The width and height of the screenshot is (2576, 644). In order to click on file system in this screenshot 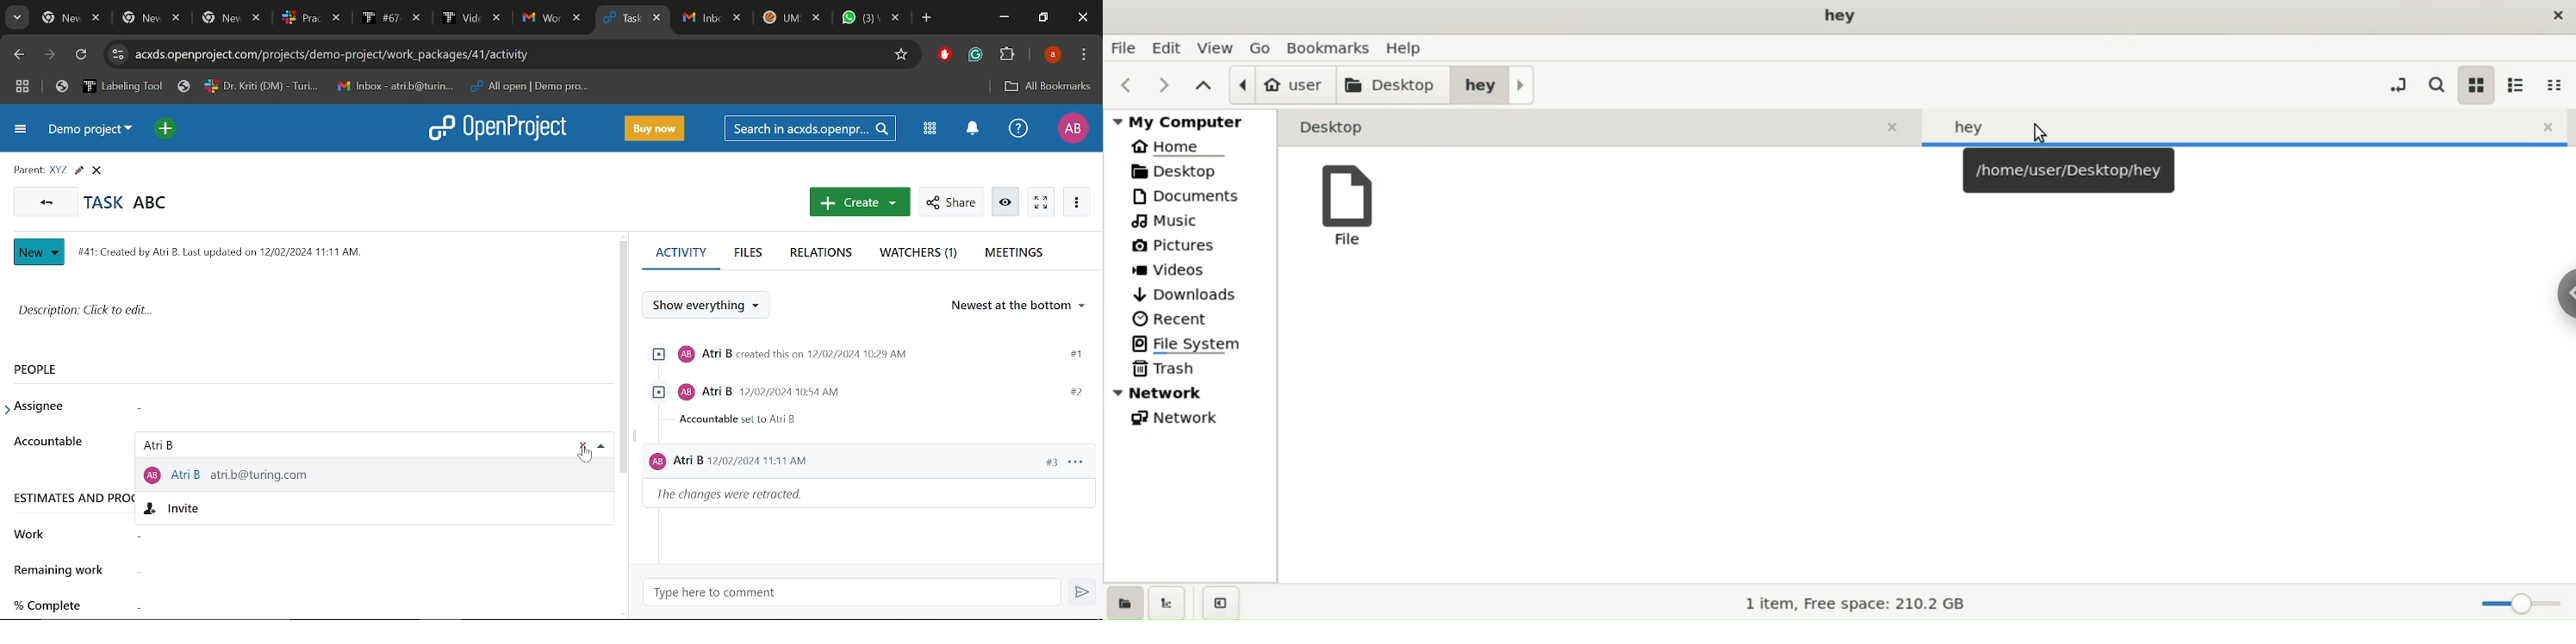, I will do `click(1198, 344)`.